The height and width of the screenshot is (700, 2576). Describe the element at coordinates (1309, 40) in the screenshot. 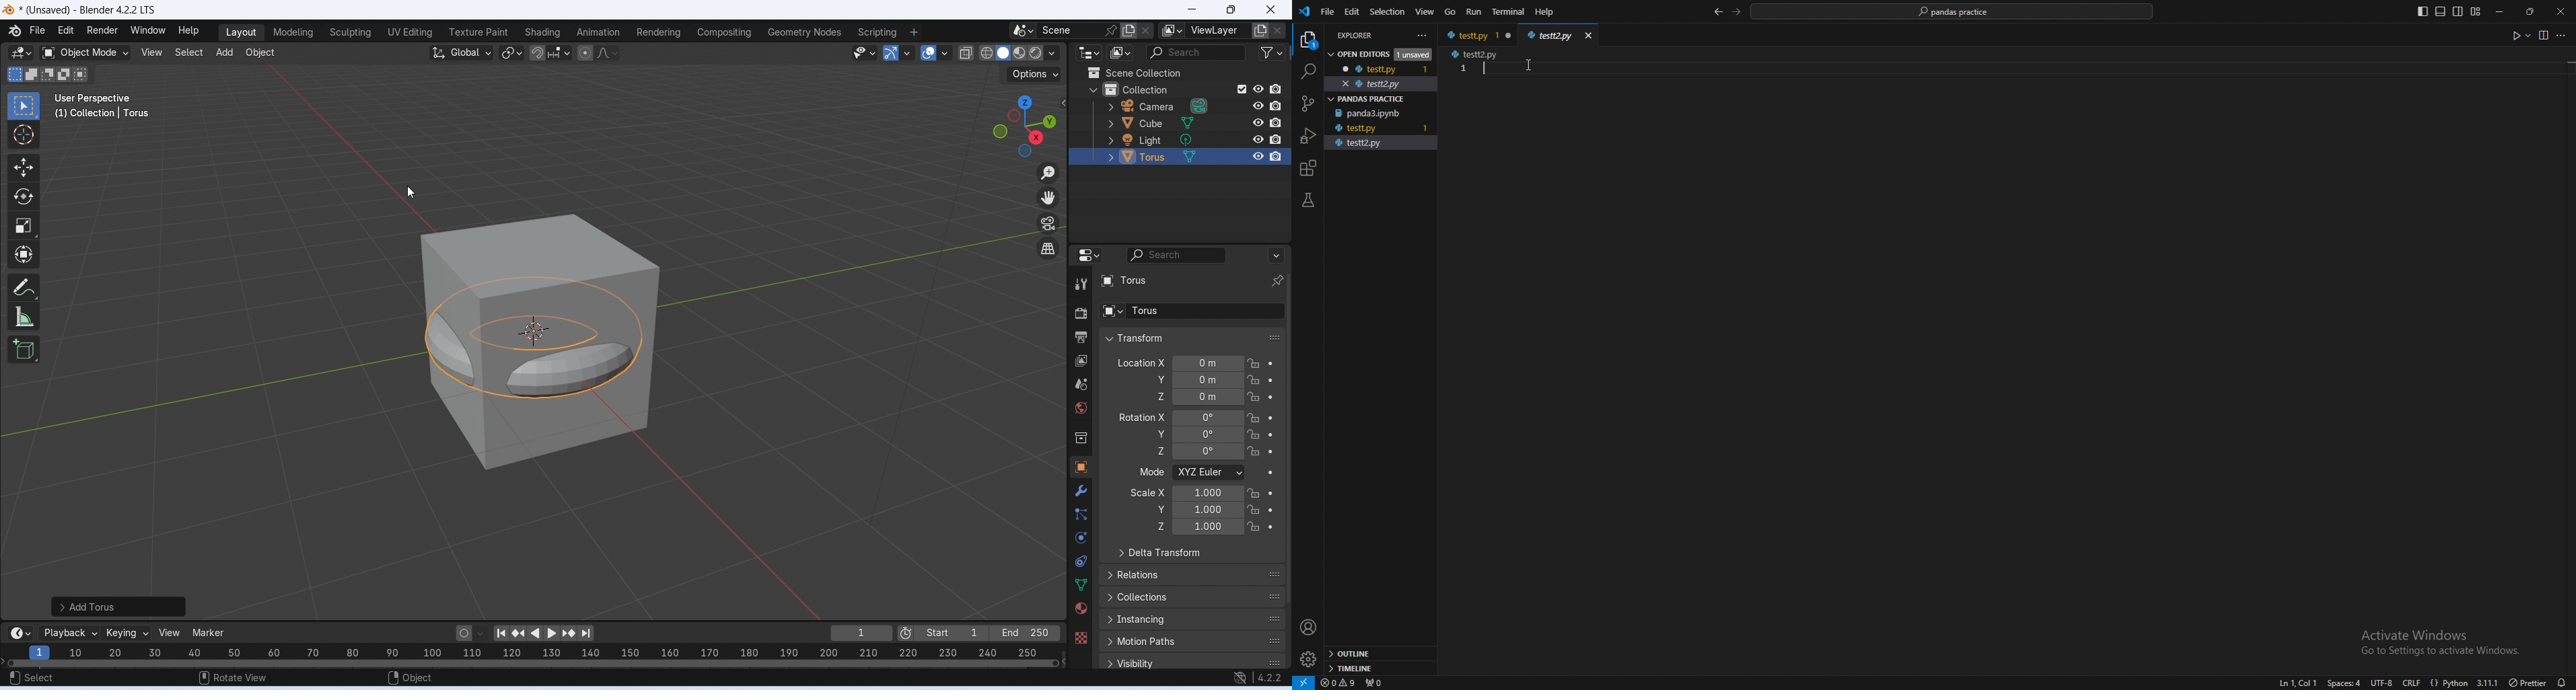

I see `explorer` at that location.